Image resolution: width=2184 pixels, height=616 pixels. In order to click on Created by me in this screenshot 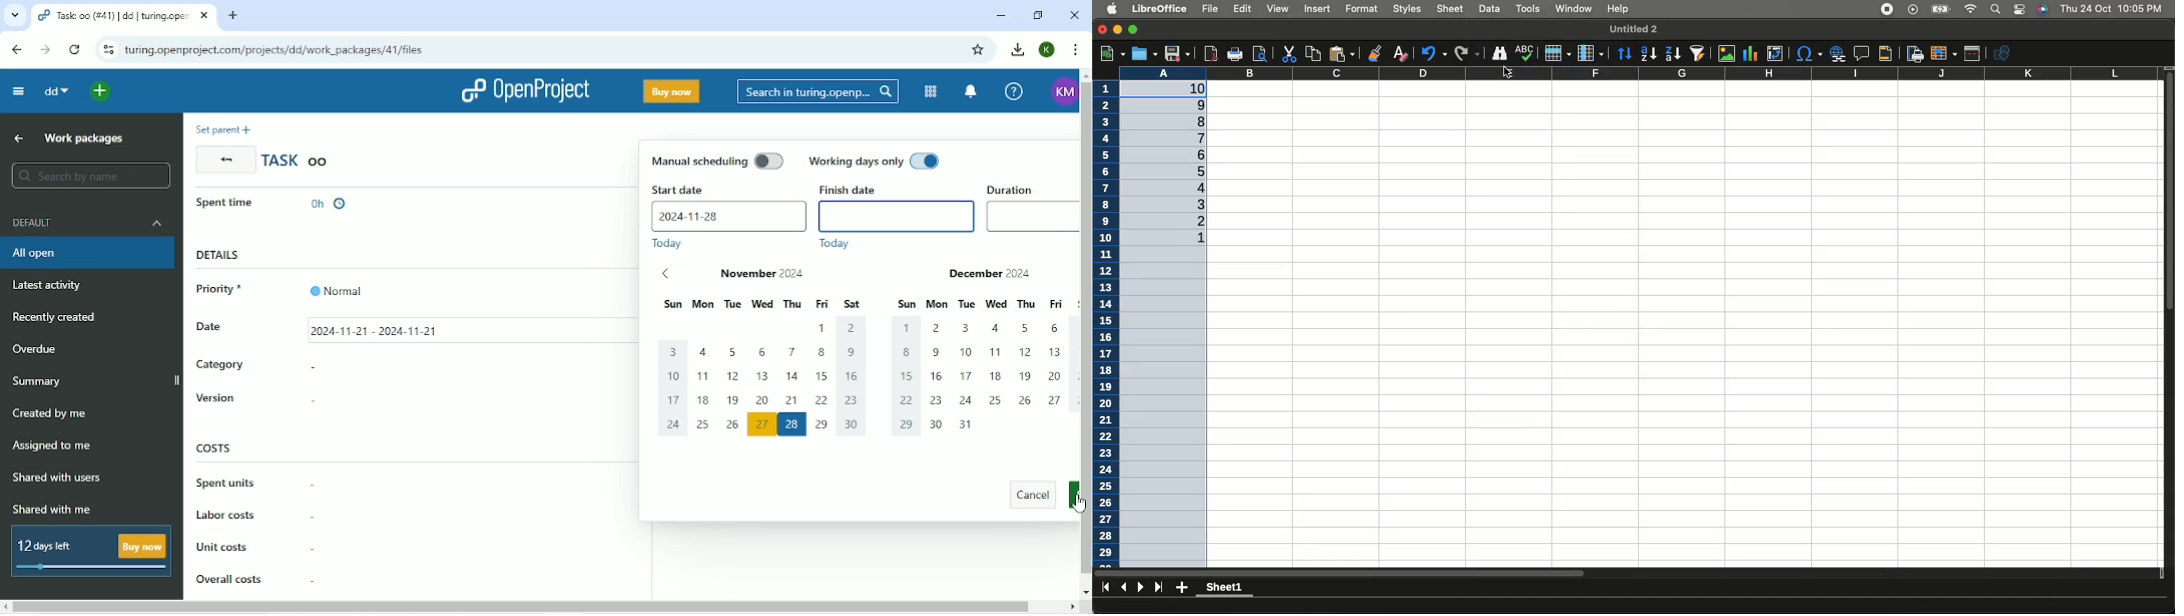, I will do `click(53, 413)`.